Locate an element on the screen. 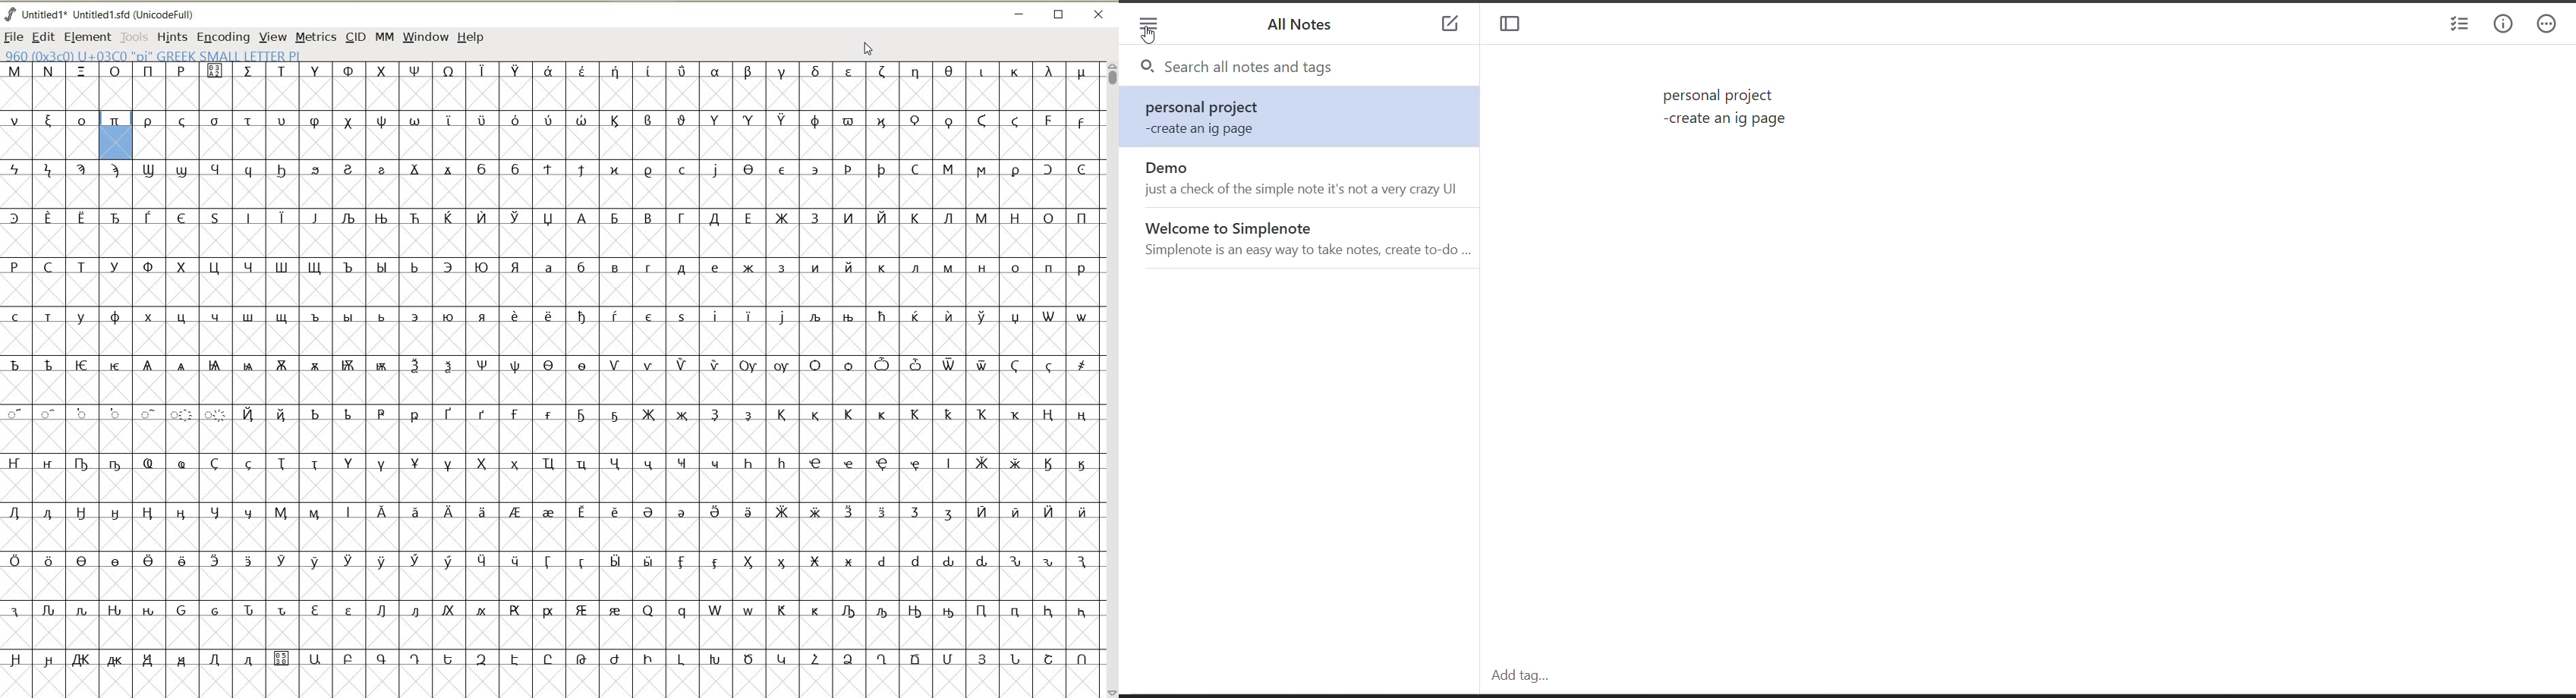 The height and width of the screenshot is (700, 2576). actions is located at coordinates (2553, 26).